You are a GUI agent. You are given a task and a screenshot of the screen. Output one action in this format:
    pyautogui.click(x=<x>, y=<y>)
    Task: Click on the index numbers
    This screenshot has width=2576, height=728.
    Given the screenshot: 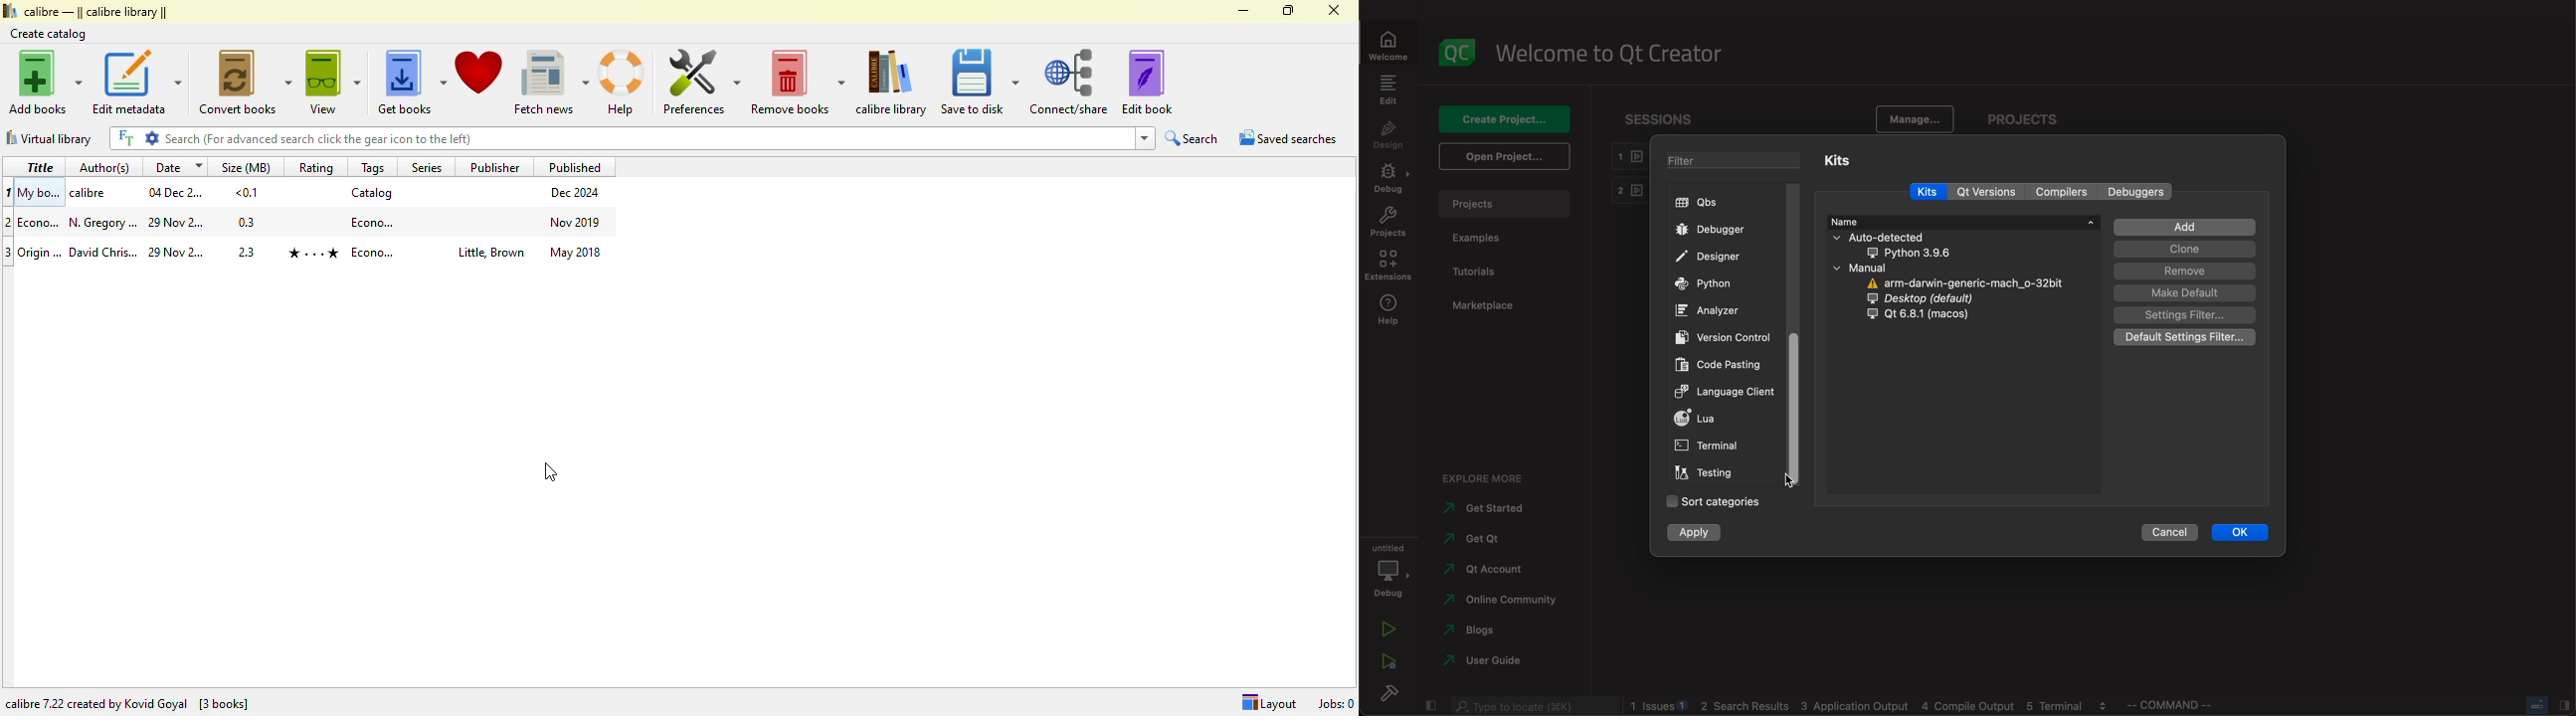 What is the action you would take?
    pyautogui.click(x=7, y=207)
    